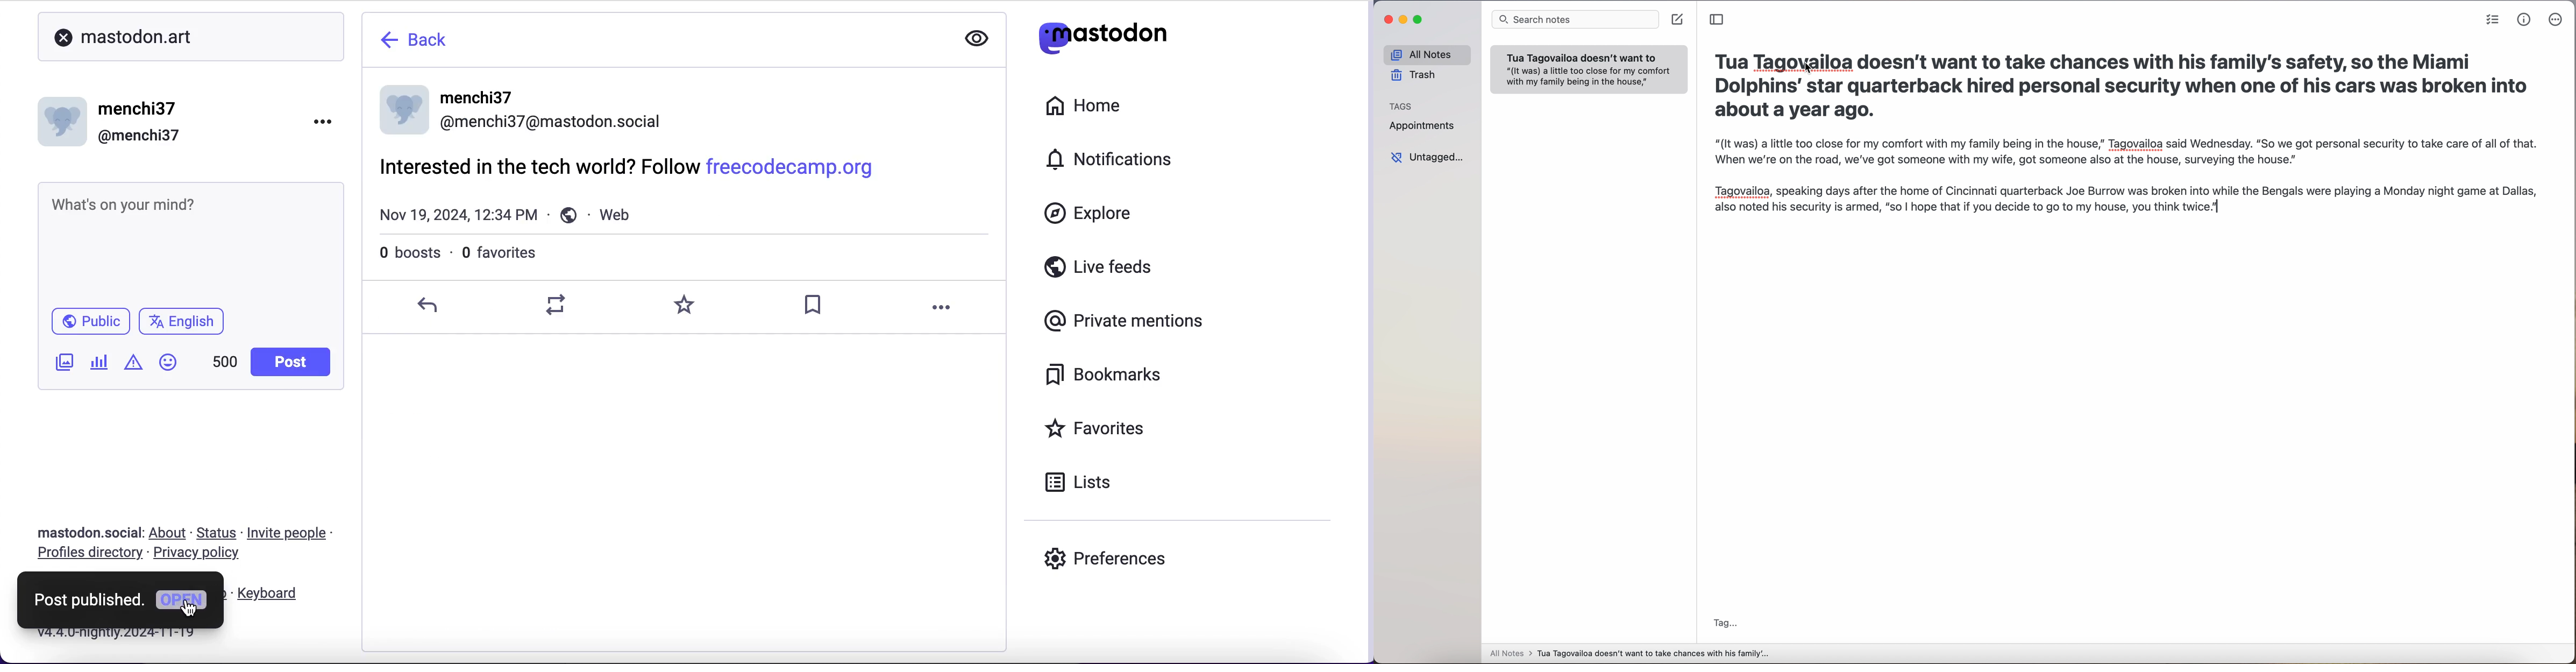 Image resolution: width=2576 pixels, height=672 pixels. What do you see at coordinates (86, 532) in the screenshot?
I see `mastodon.social` at bounding box center [86, 532].